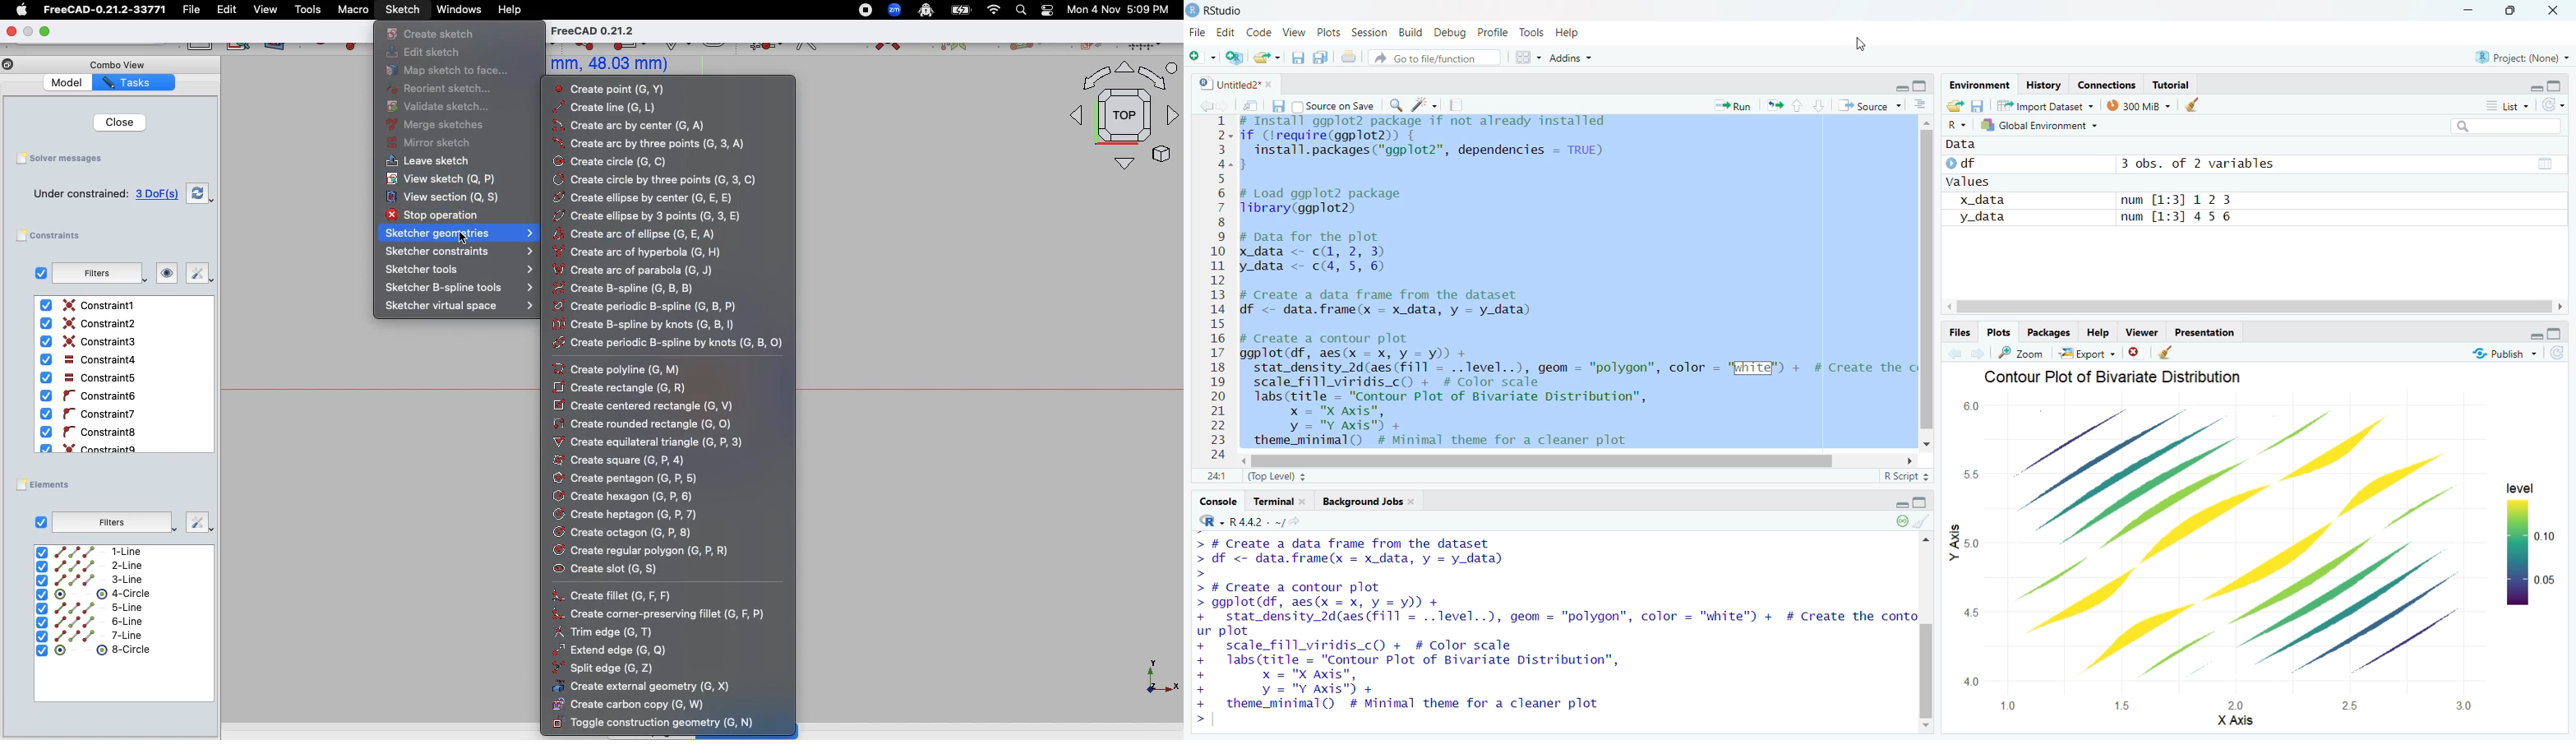  Describe the element at coordinates (1451, 34) in the screenshot. I see `Debug` at that location.